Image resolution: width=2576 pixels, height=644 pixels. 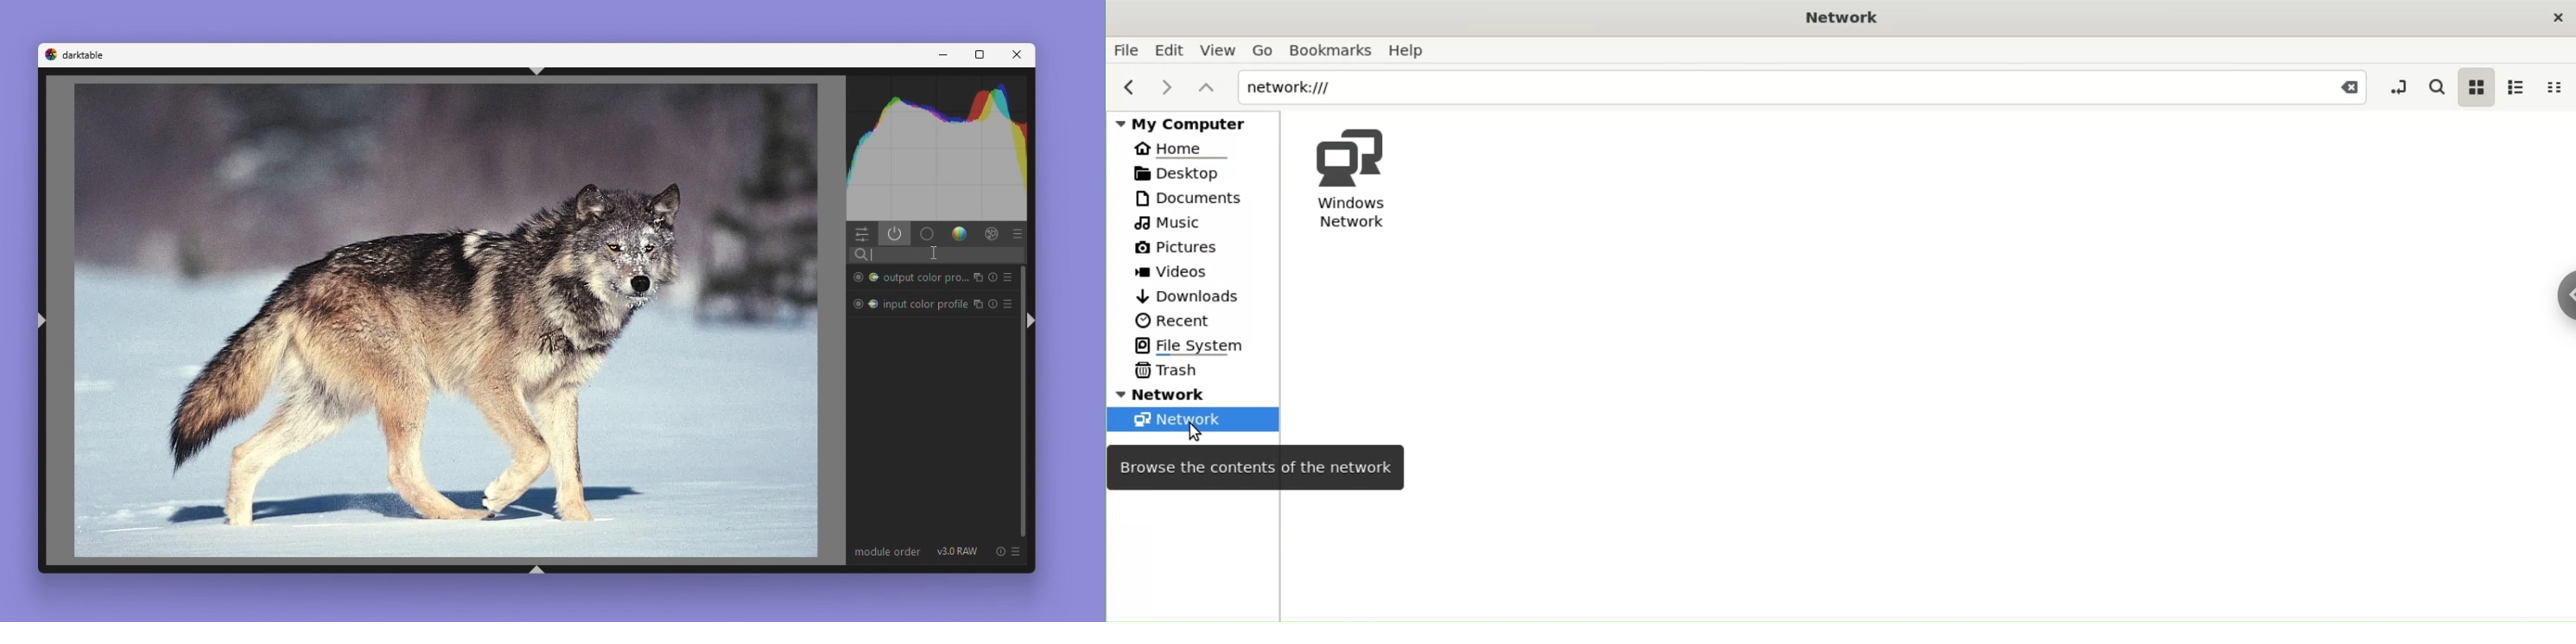 What do you see at coordinates (1369, 173) in the screenshot?
I see `Windows Network ` at bounding box center [1369, 173].